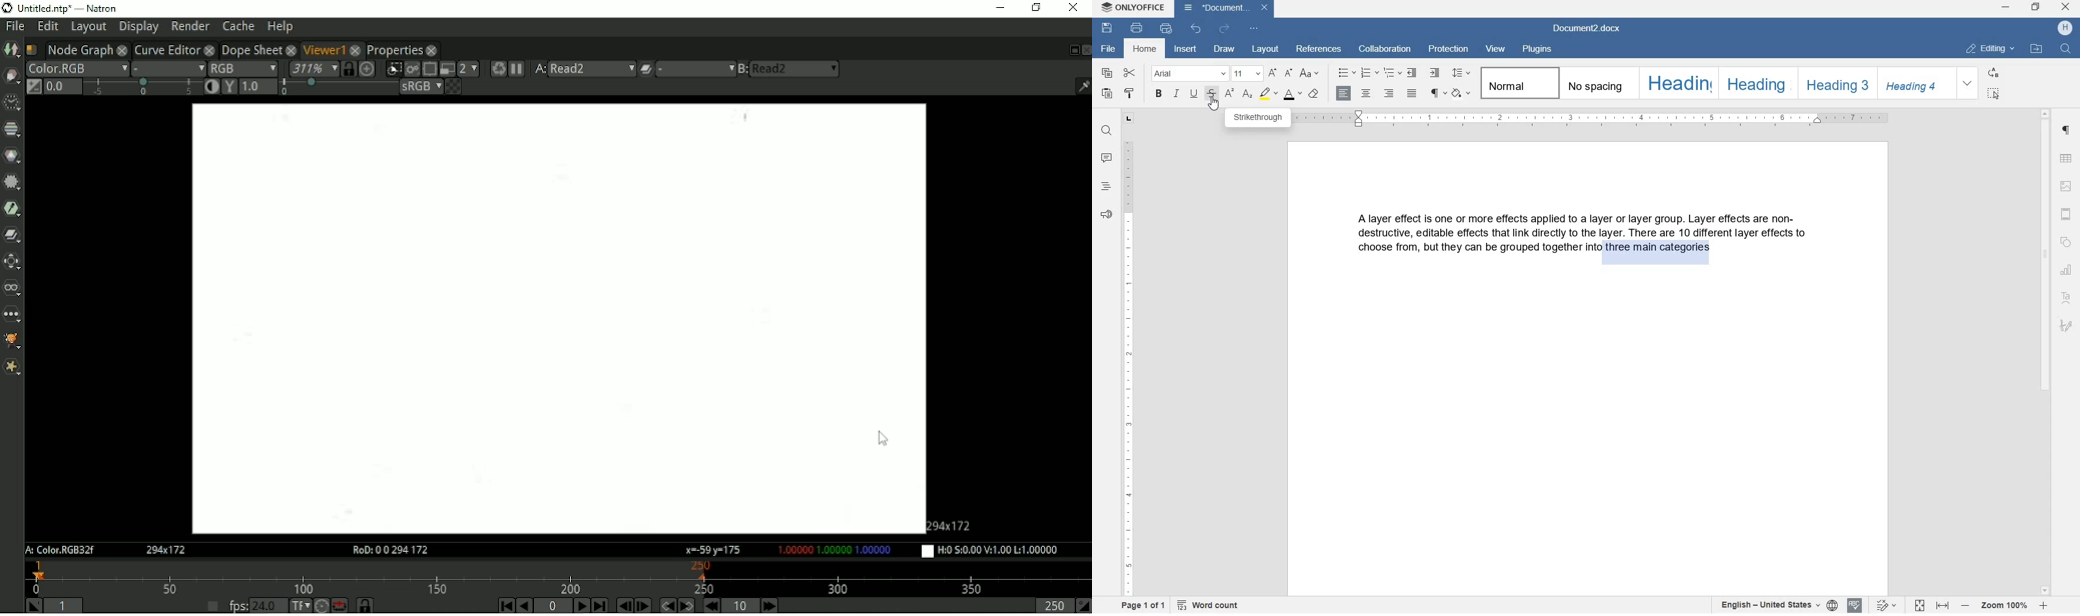 Image resolution: width=2100 pixels, height=616 pixels. Describe the element at coordinates (1436, 72) in the screenshot. I see `increase indent` at that location.